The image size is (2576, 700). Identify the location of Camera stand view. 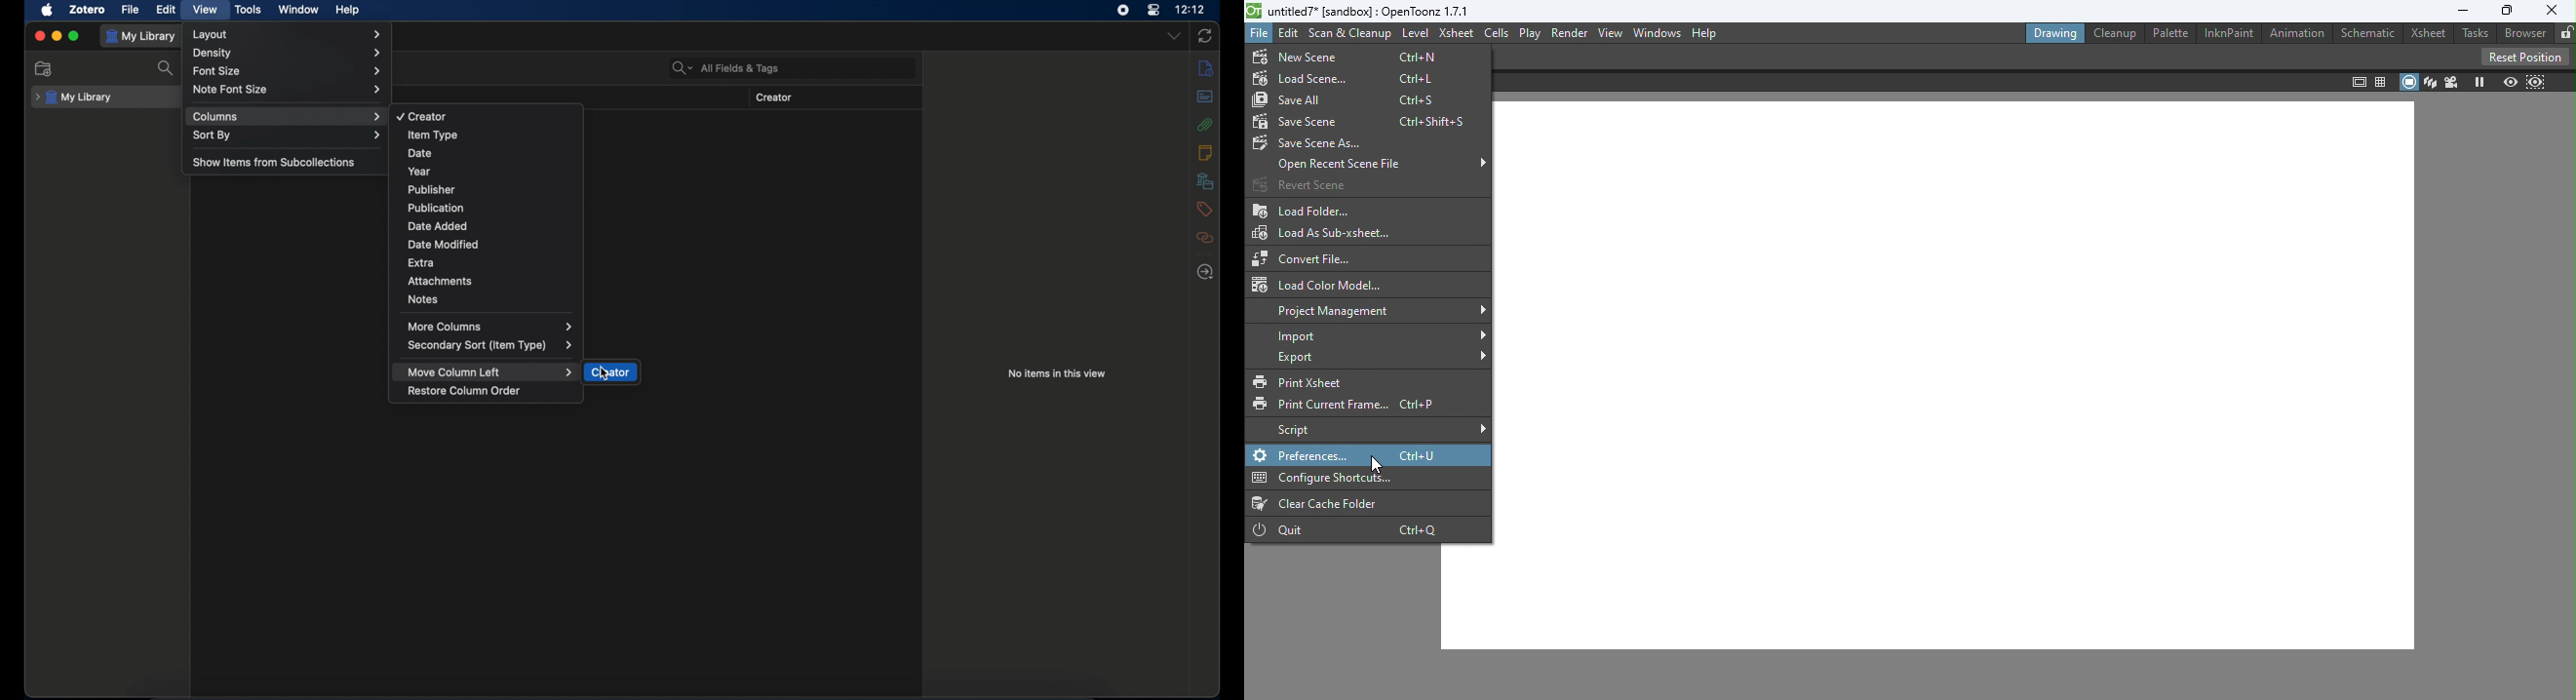
(2409, 82).